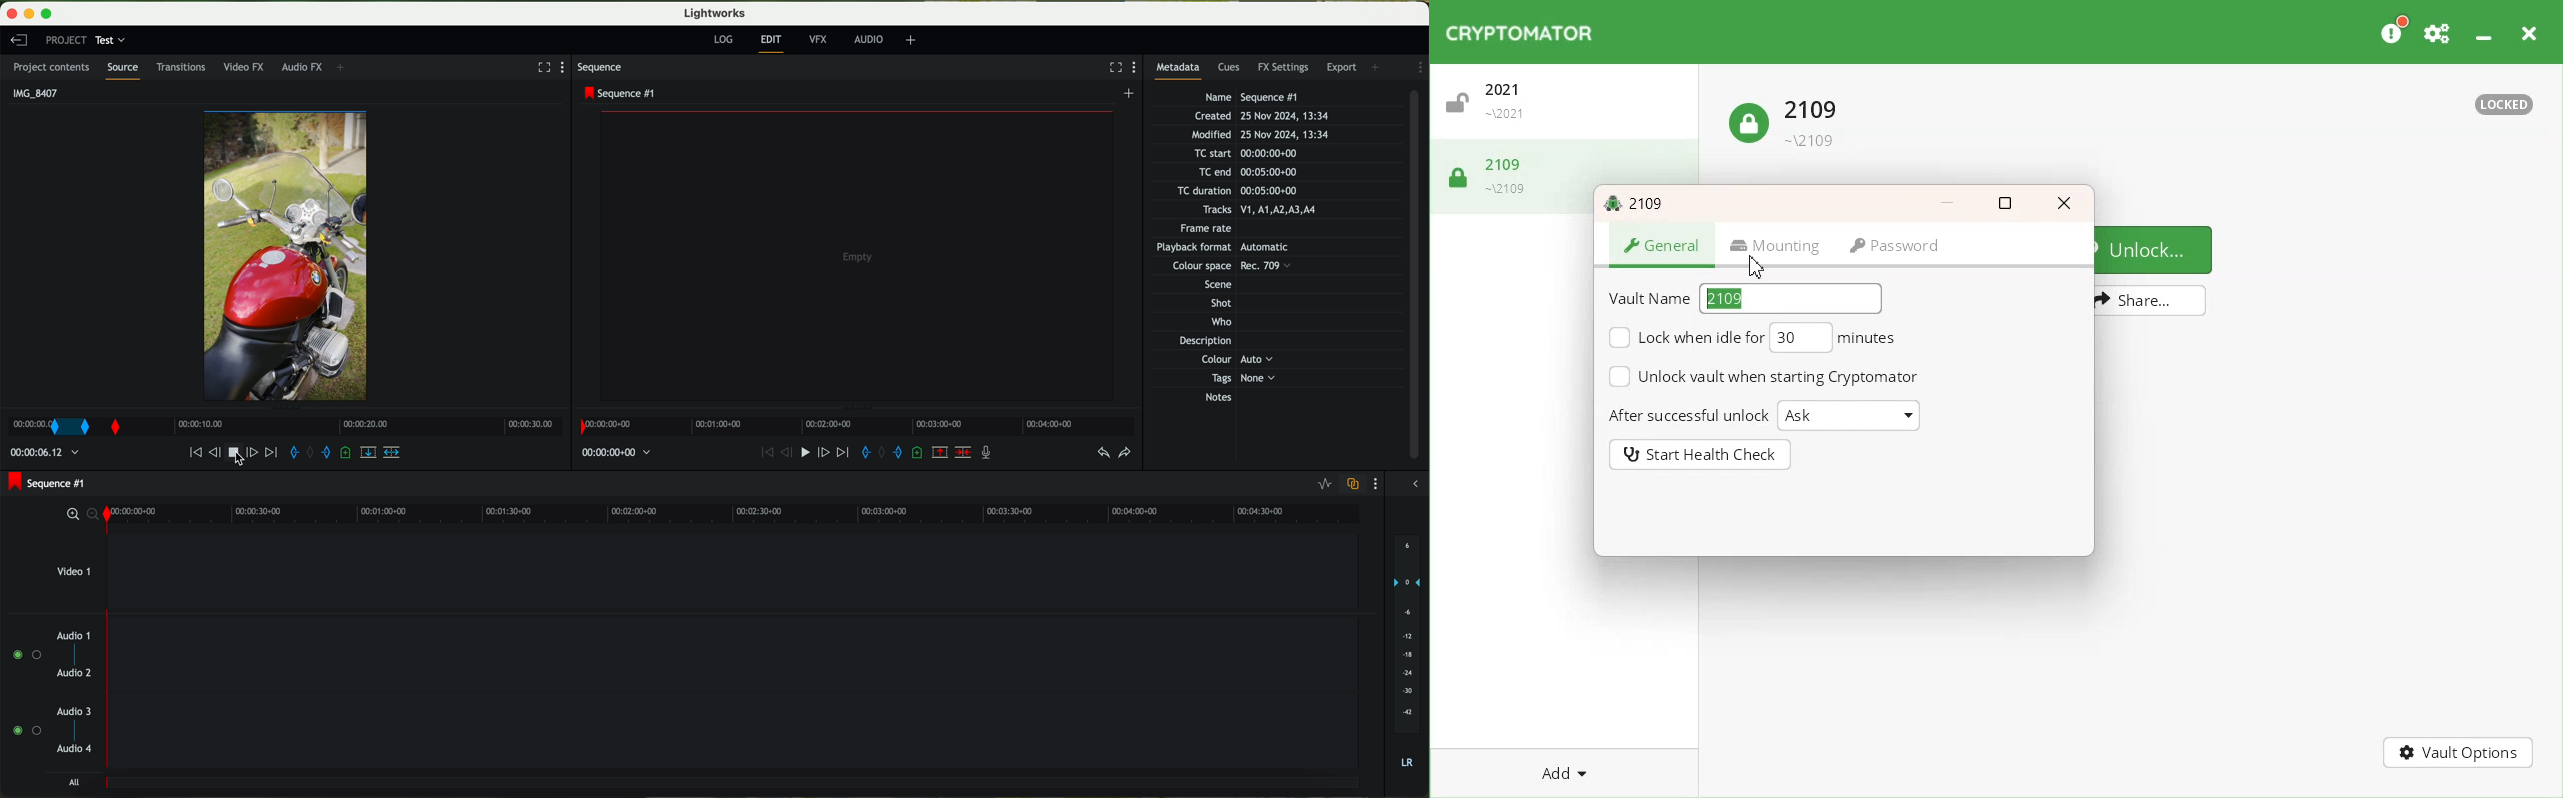 This screenshot has width=2576, height=812. What do you see at coordinates (1419, 67) in the screenshot?
I see `show settings menu` at bounding box center [1419, 67].